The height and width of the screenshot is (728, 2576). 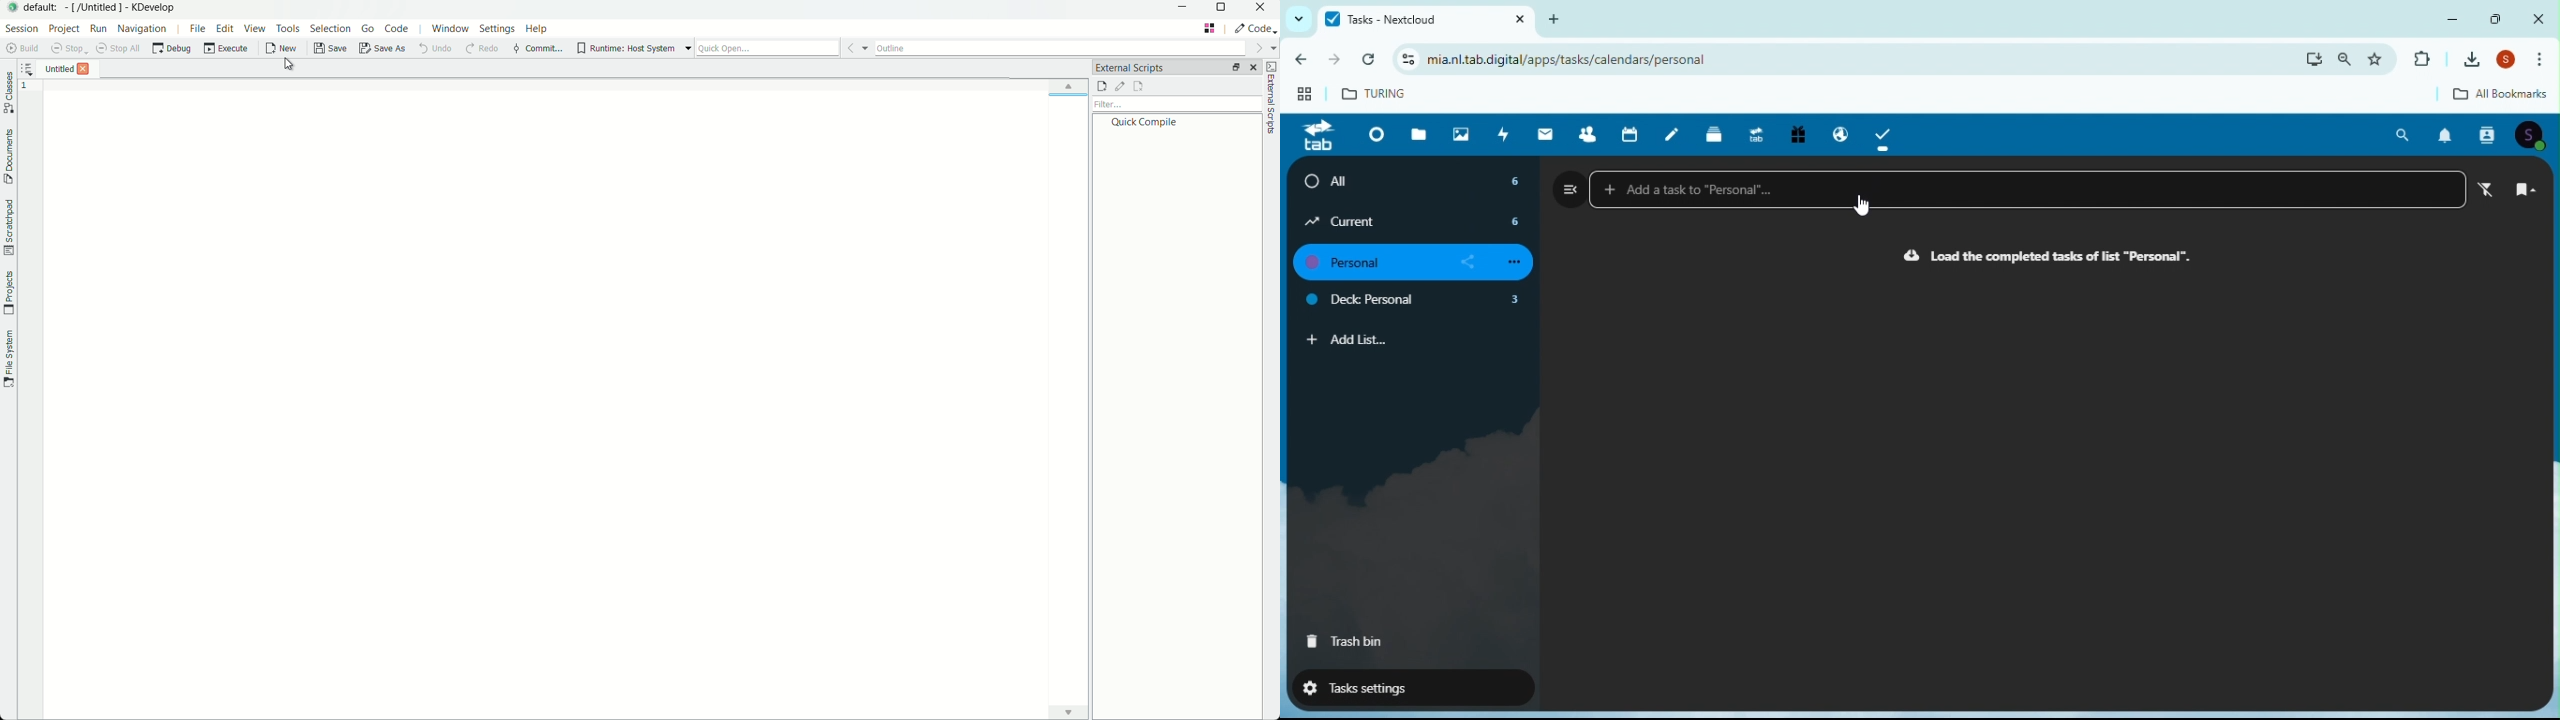 I want to click on all bookmarks, so click(x=2485, y=95).